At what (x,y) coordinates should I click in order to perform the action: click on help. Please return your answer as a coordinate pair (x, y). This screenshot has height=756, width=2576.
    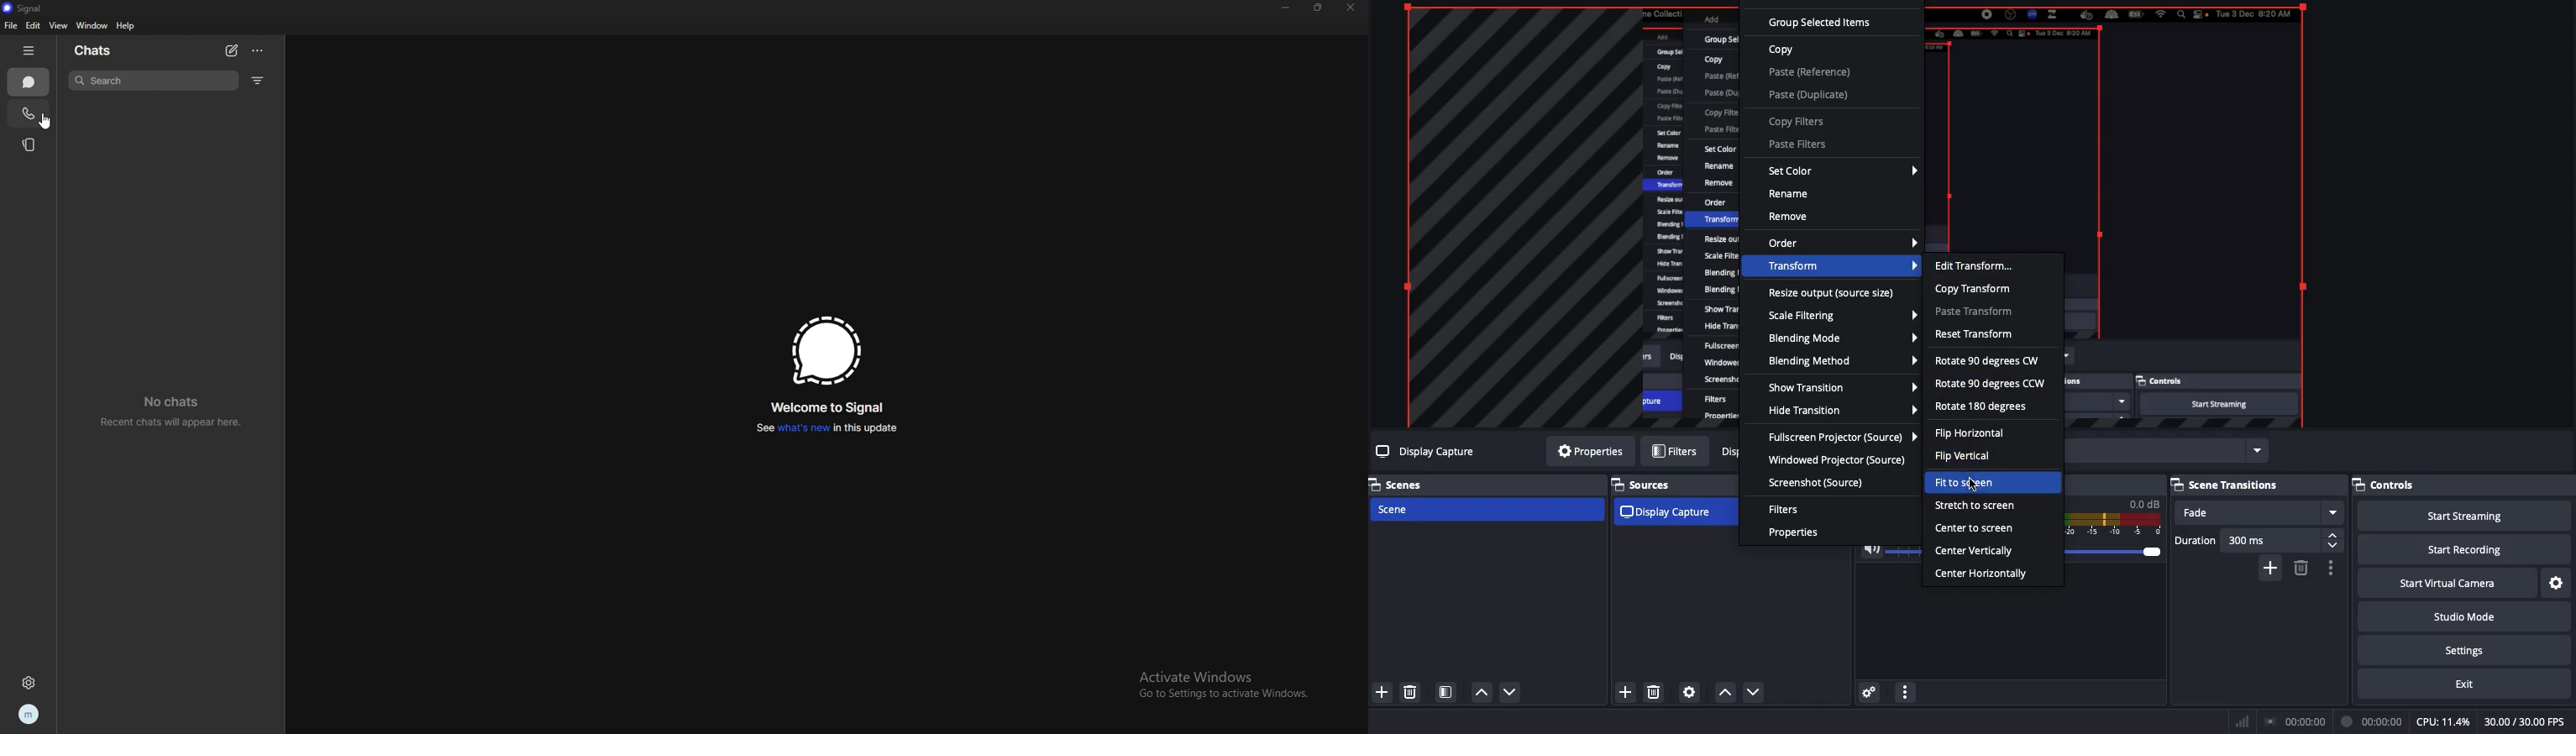
    Looking at the image, I should click on (126, 27).